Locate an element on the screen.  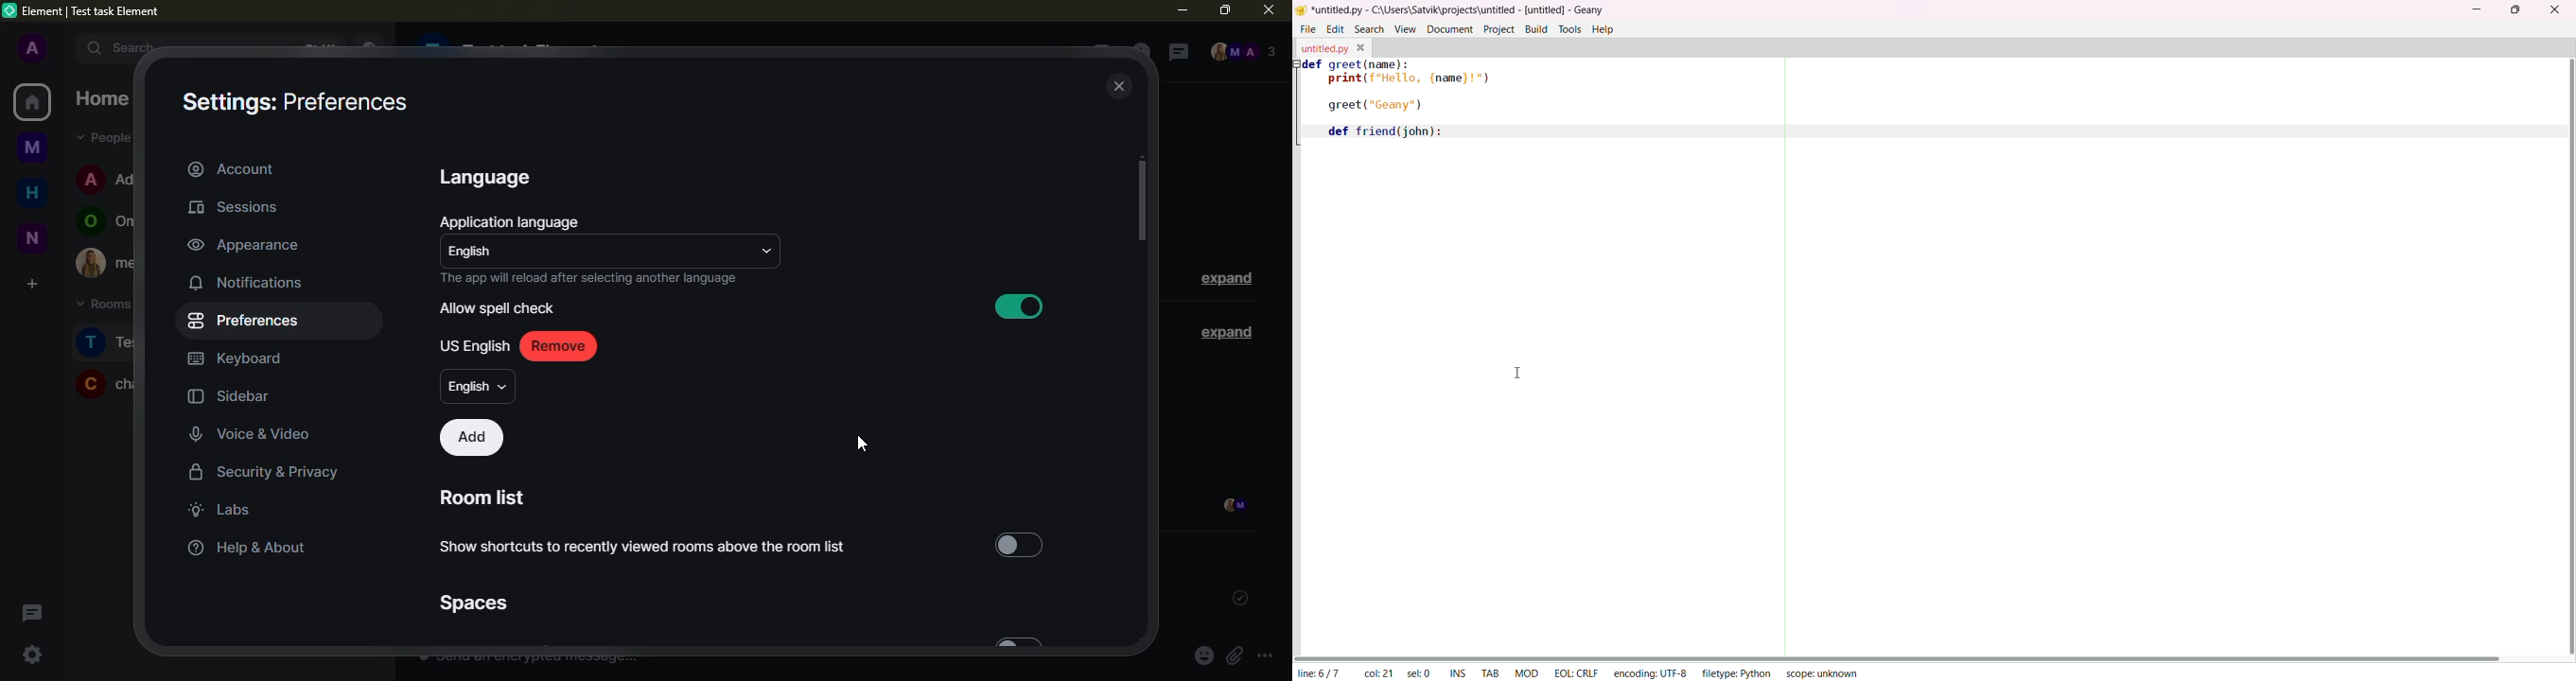
def greet (name):print(f'Hello, {name}!")greet ("Geany")def friend(john): is located at coordinates (1395, 100).